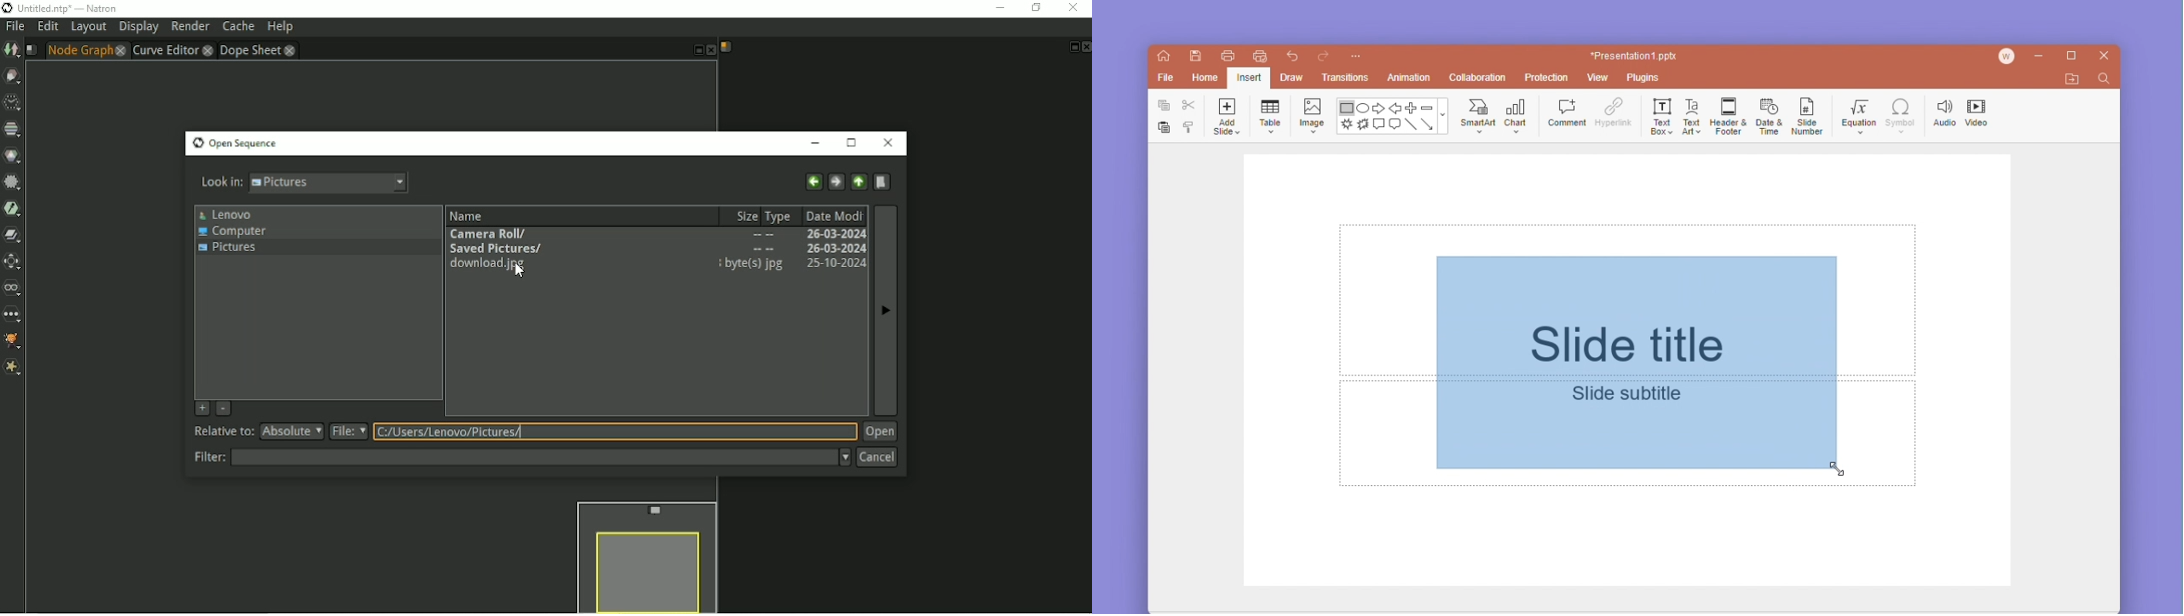 This screenshot has width=2184, height=616. I want to click on save, so click(1193, 57).